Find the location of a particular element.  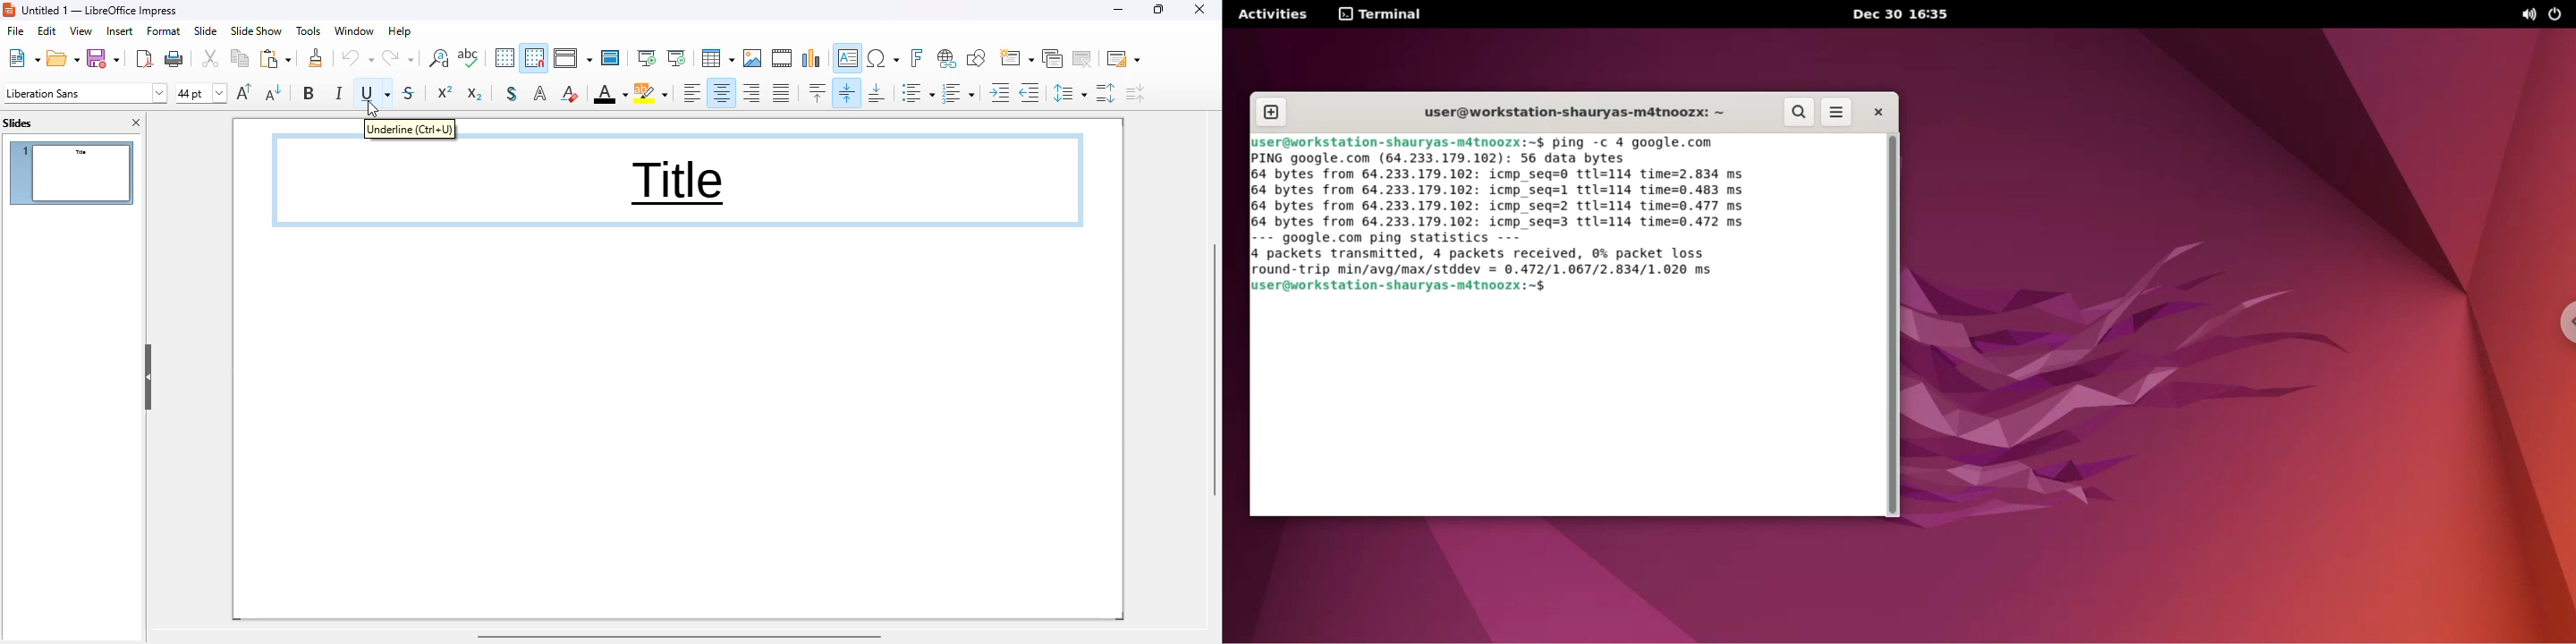

font name is located at coordinates (85, 93).